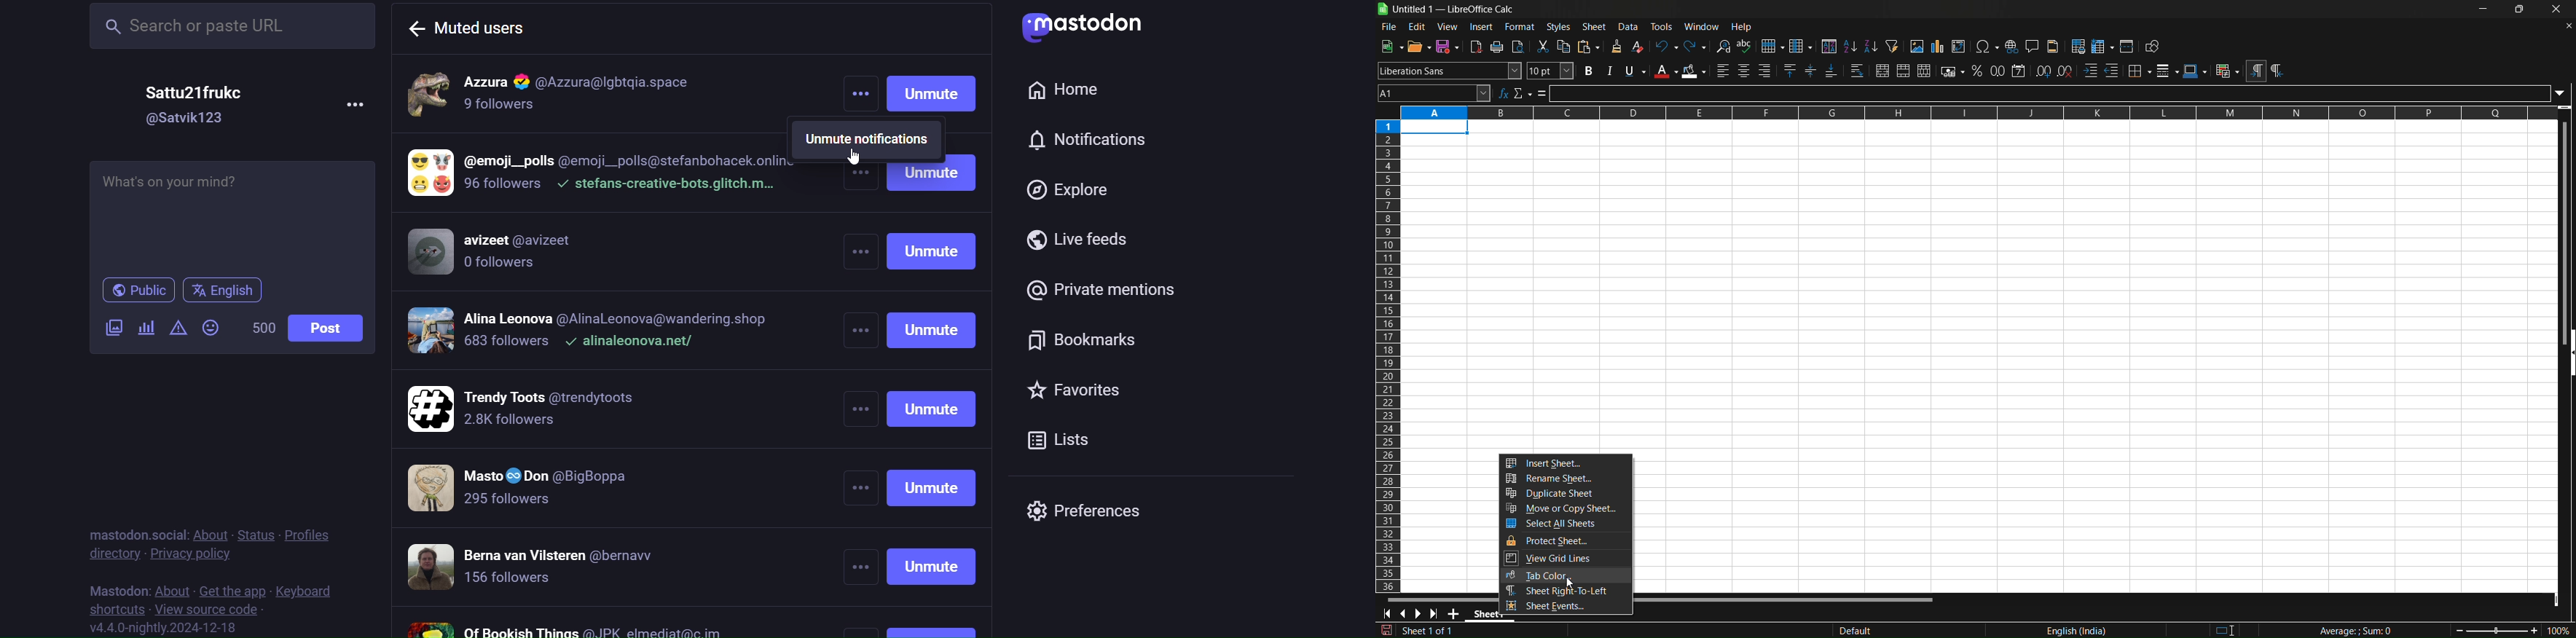 The image size is (2576, 644). Describe the element at coordinates (1481, 615) in the screenshot. I see `sheet 1` at that location.